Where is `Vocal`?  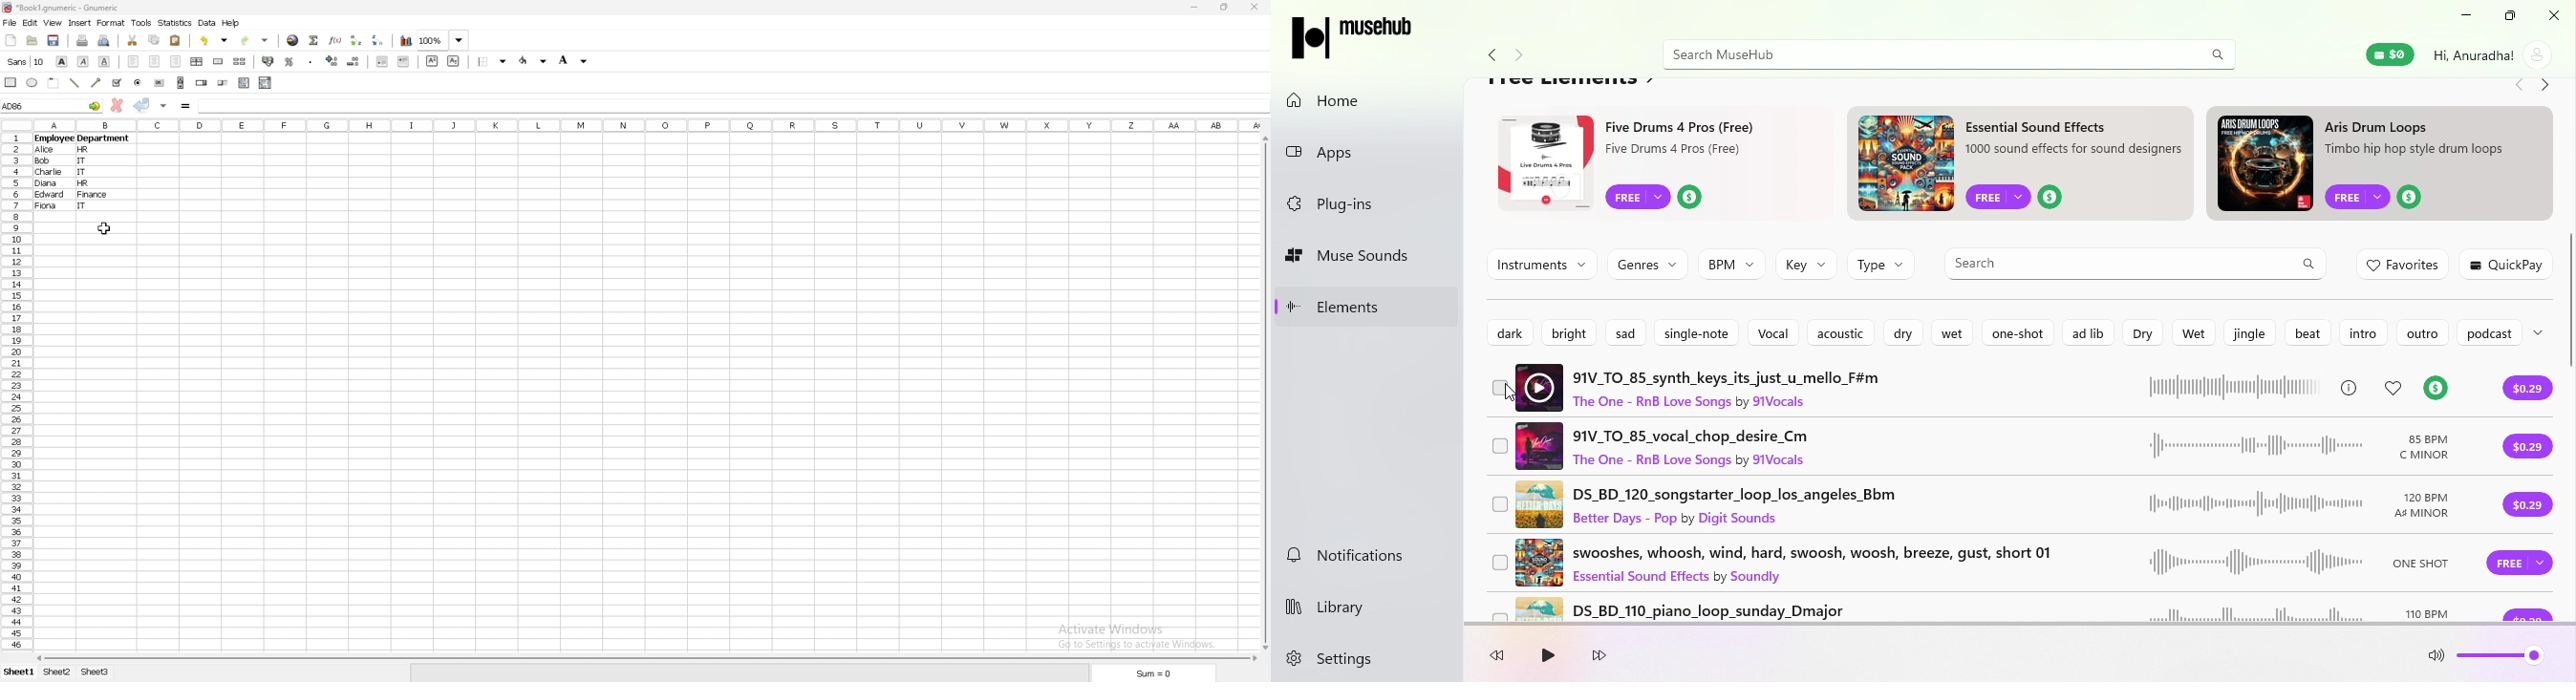 Vocal is located at coordinates (1772, 332).